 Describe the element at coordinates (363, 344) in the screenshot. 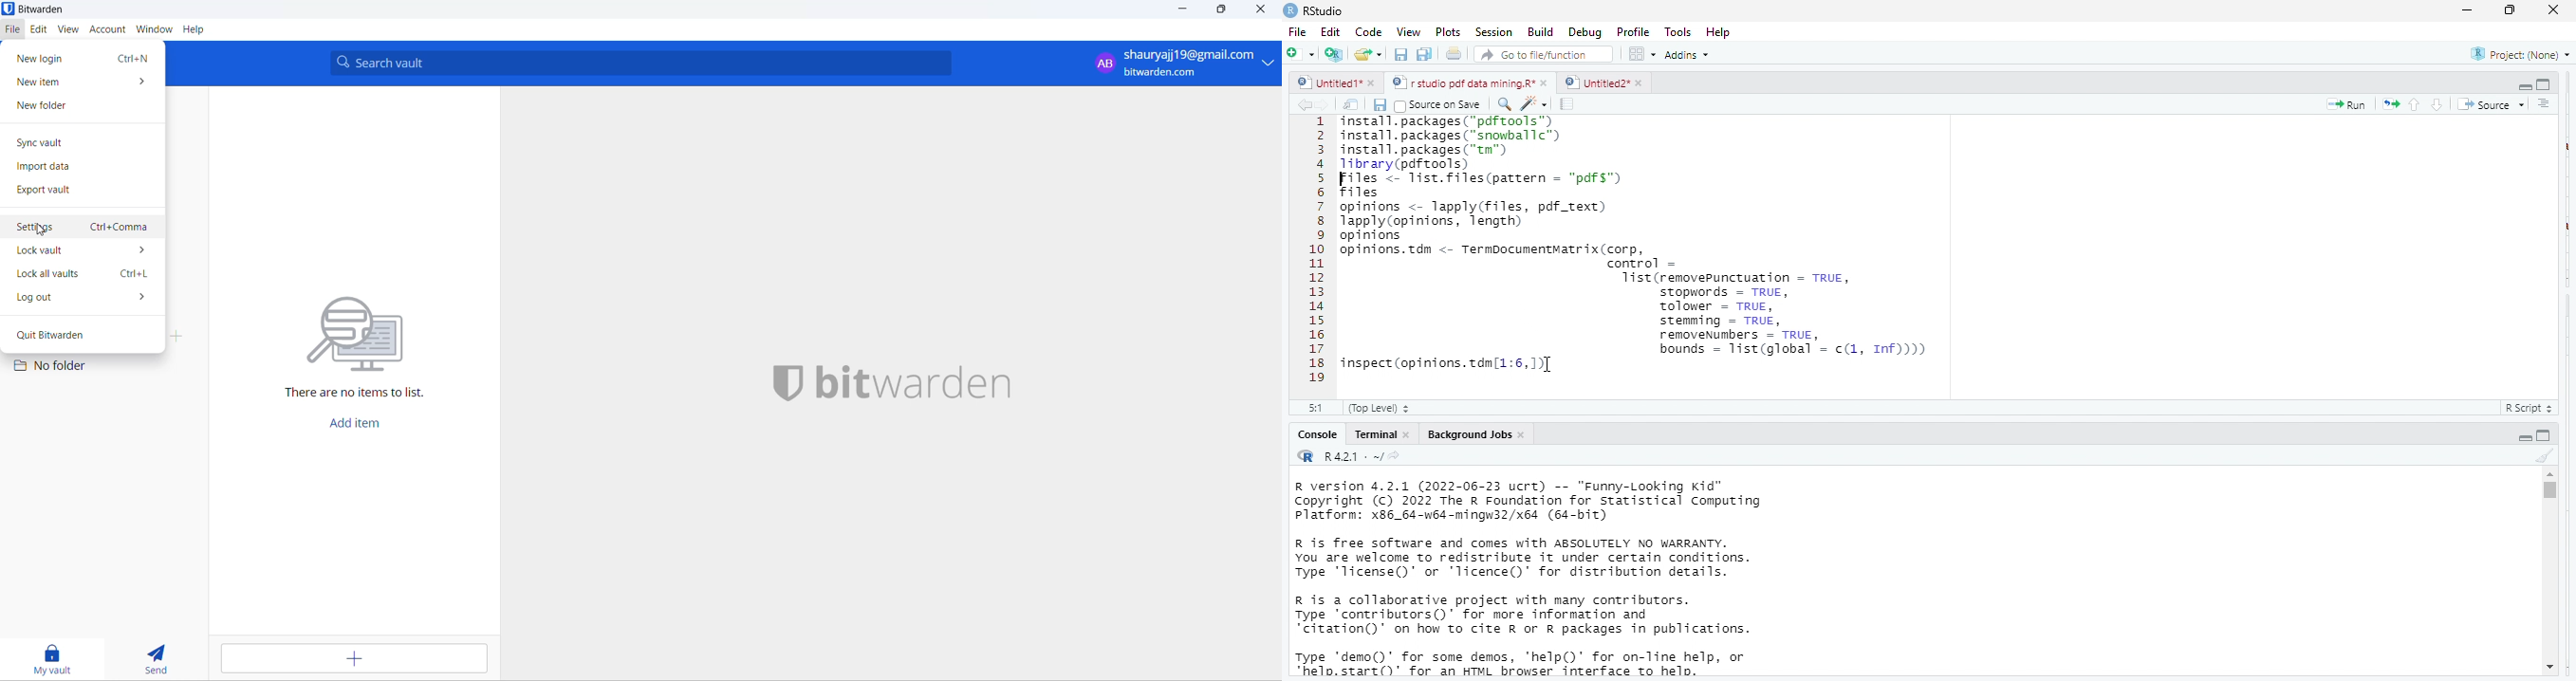

I see `text and graphics` at that location.